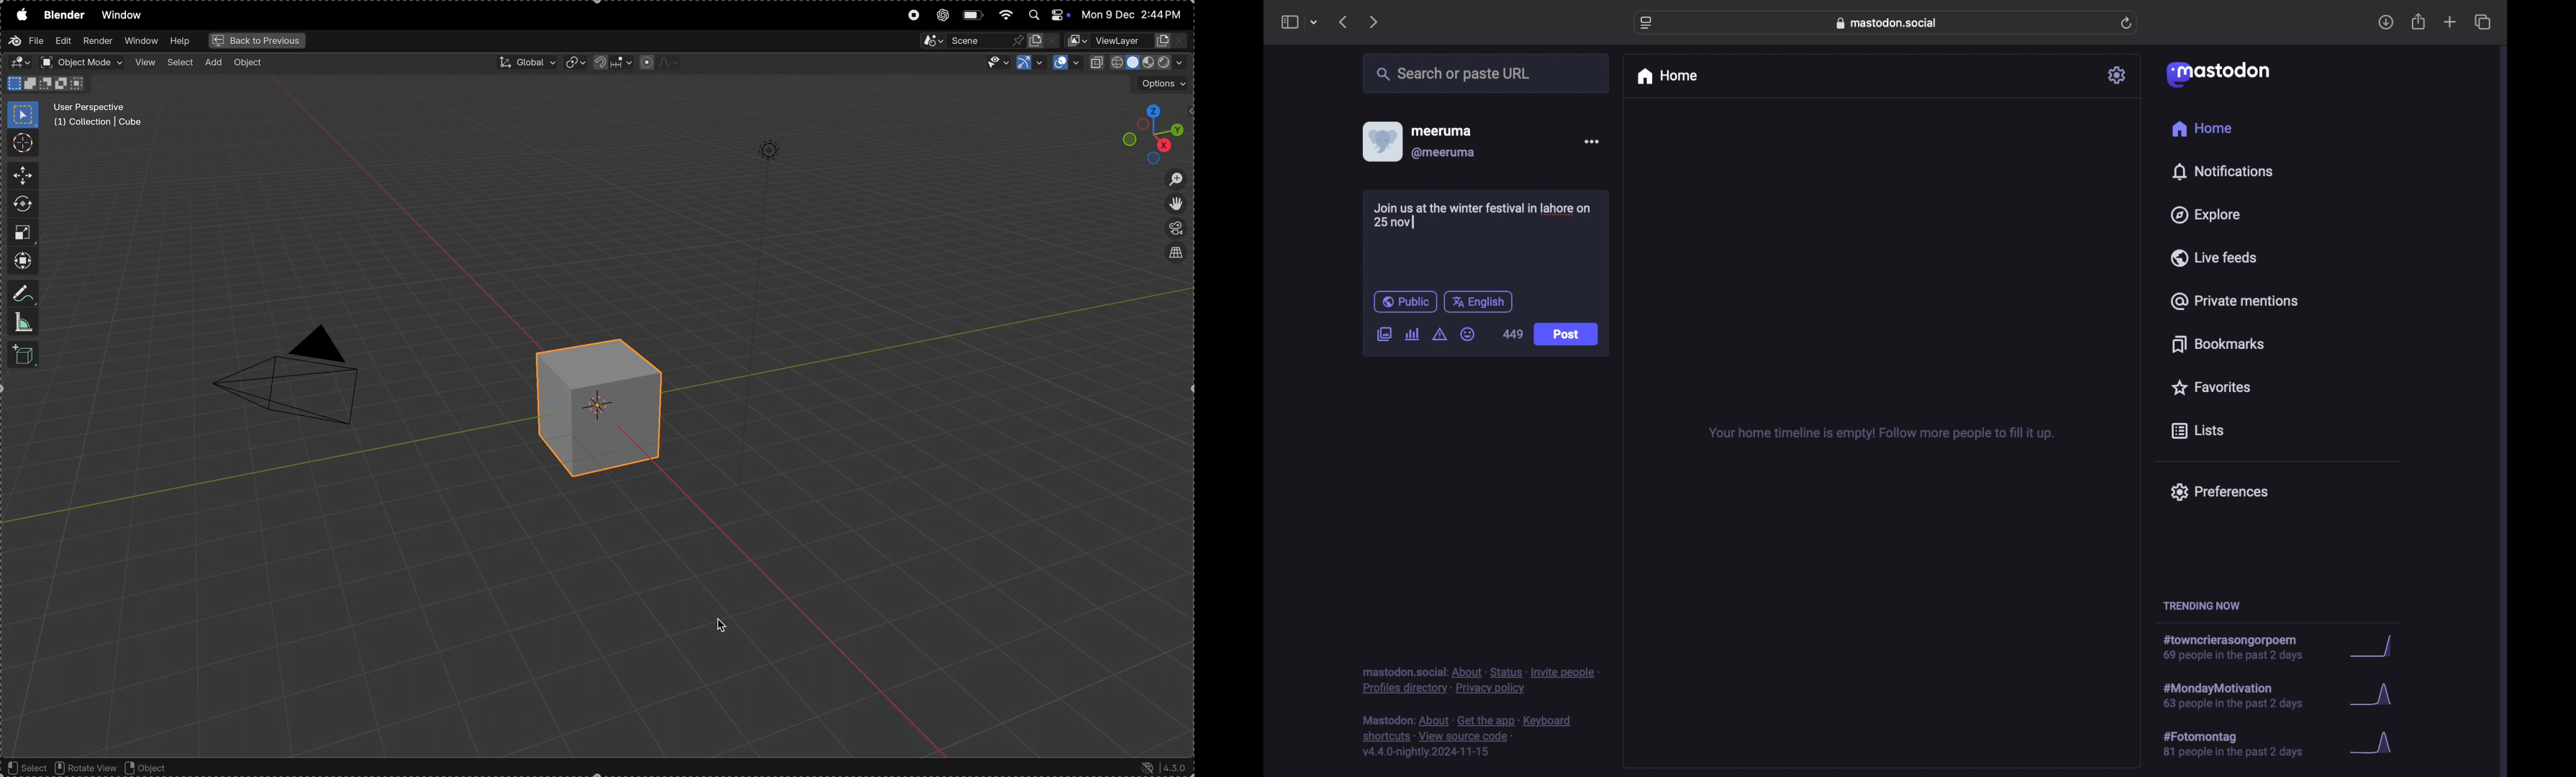  I want to click on tab group picker, so click(1314, 23).